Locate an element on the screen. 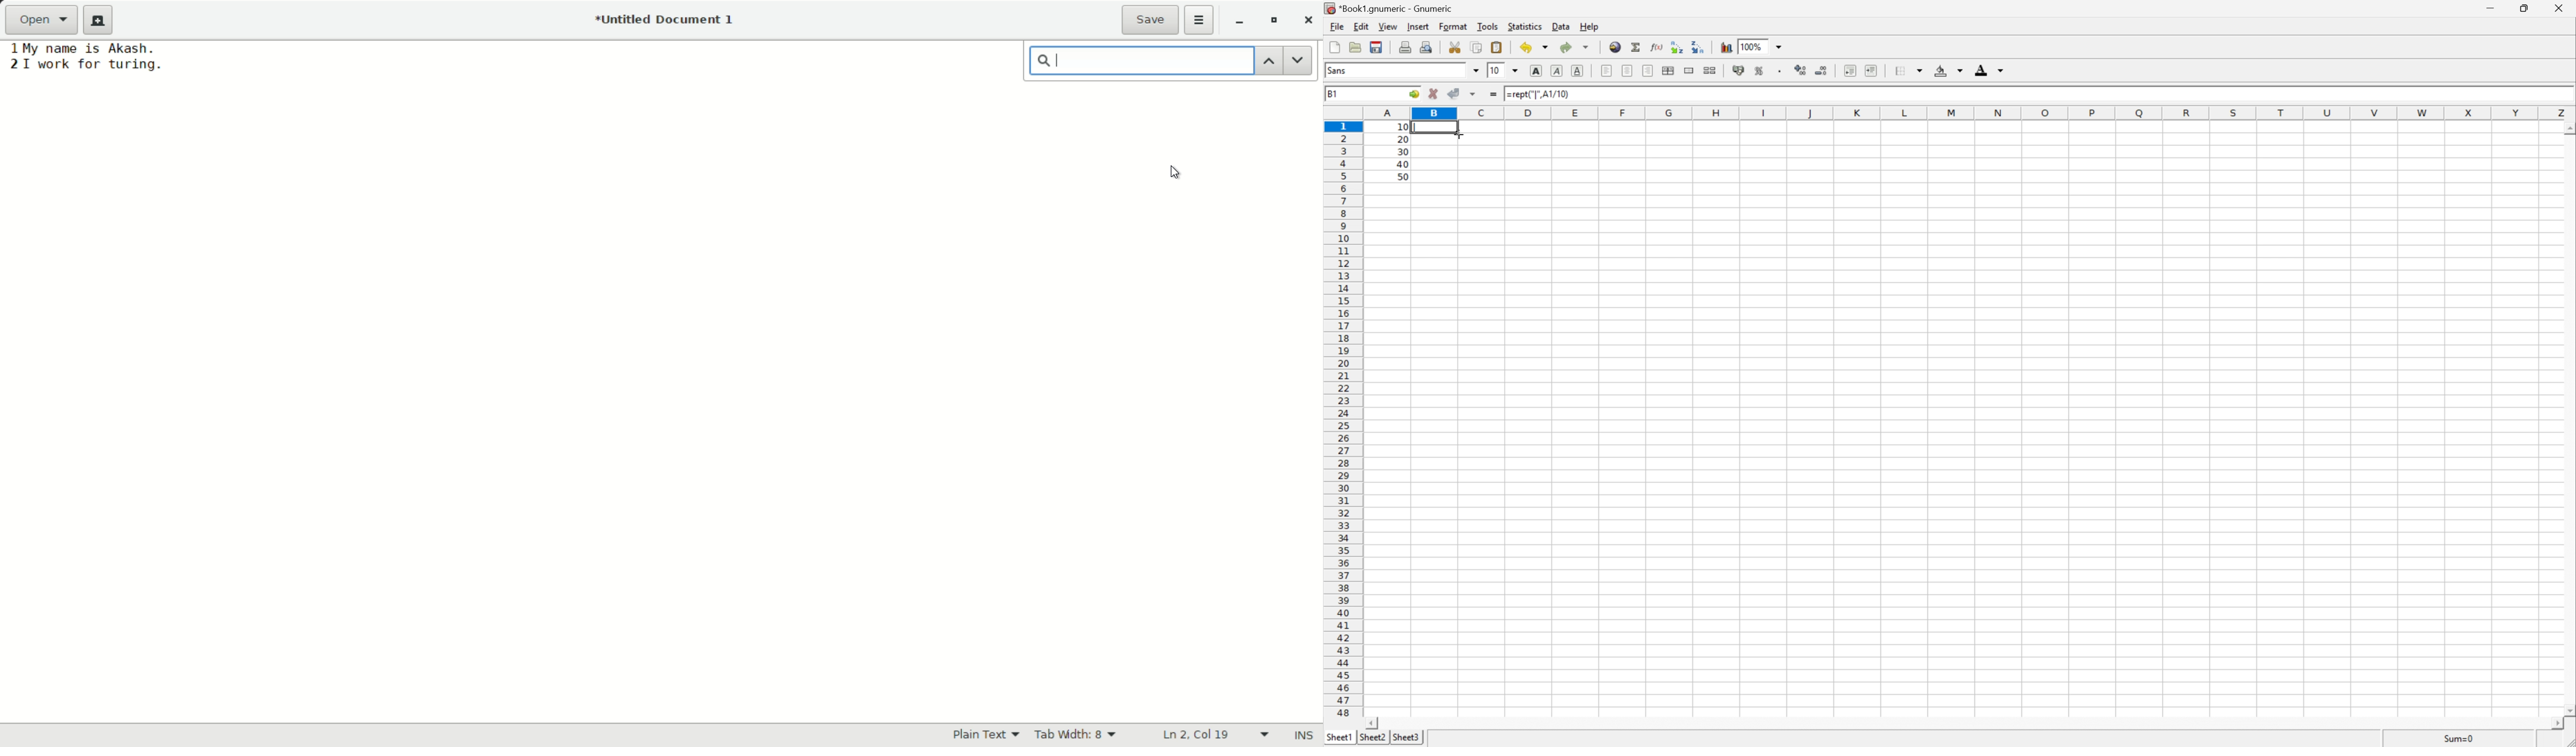 The height and width of the screenshot is (756, 2576). Sheet3 is located at coordinates (1408, 737).